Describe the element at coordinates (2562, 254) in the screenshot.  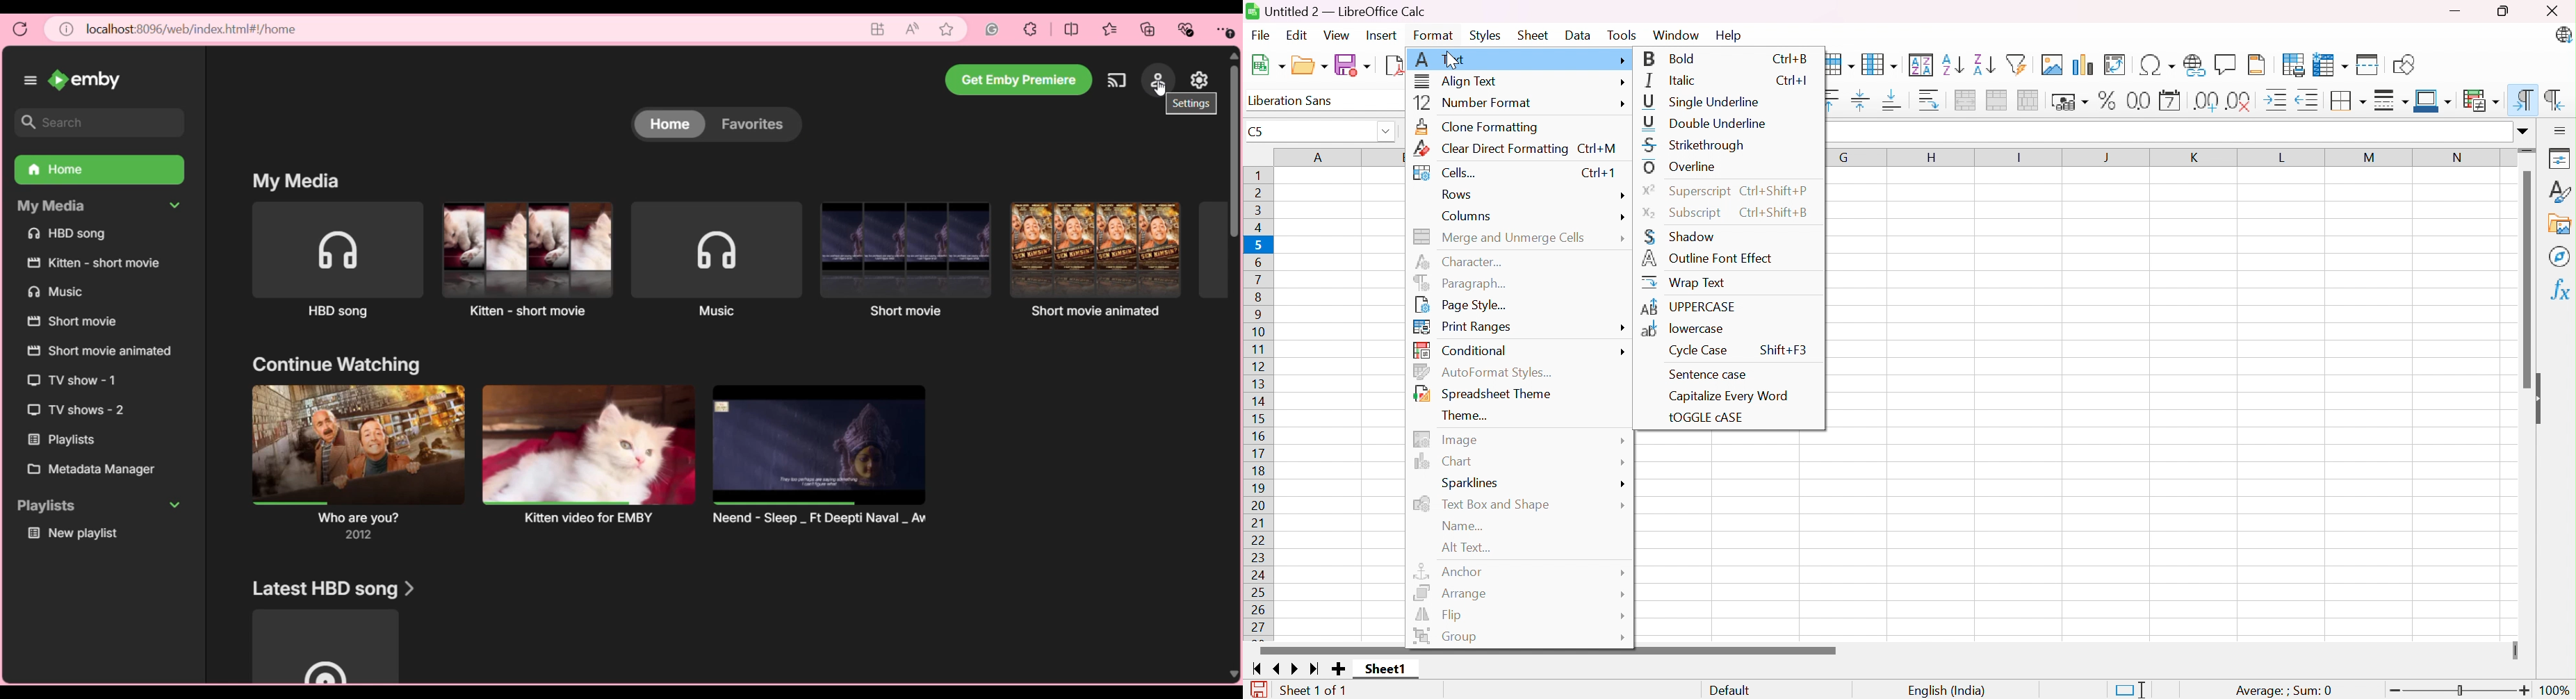
I see `Navigator` at that location.